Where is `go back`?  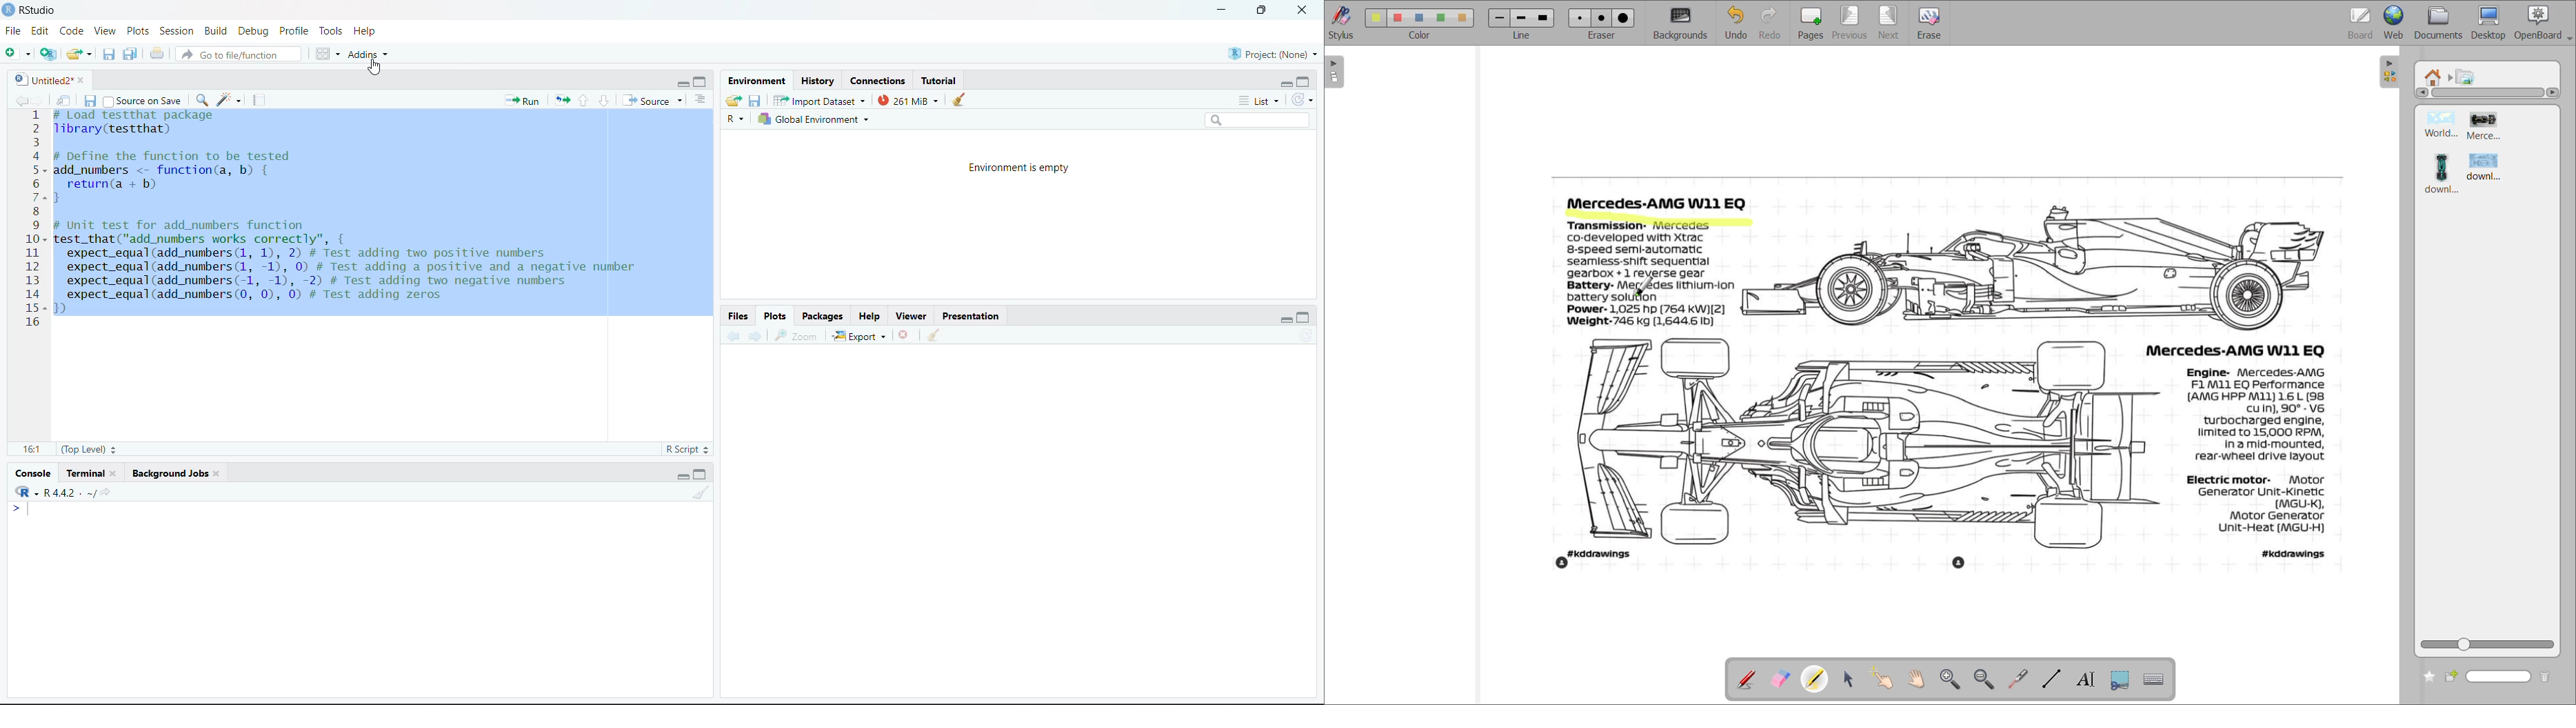 go back is located at coordinates (20, 100).